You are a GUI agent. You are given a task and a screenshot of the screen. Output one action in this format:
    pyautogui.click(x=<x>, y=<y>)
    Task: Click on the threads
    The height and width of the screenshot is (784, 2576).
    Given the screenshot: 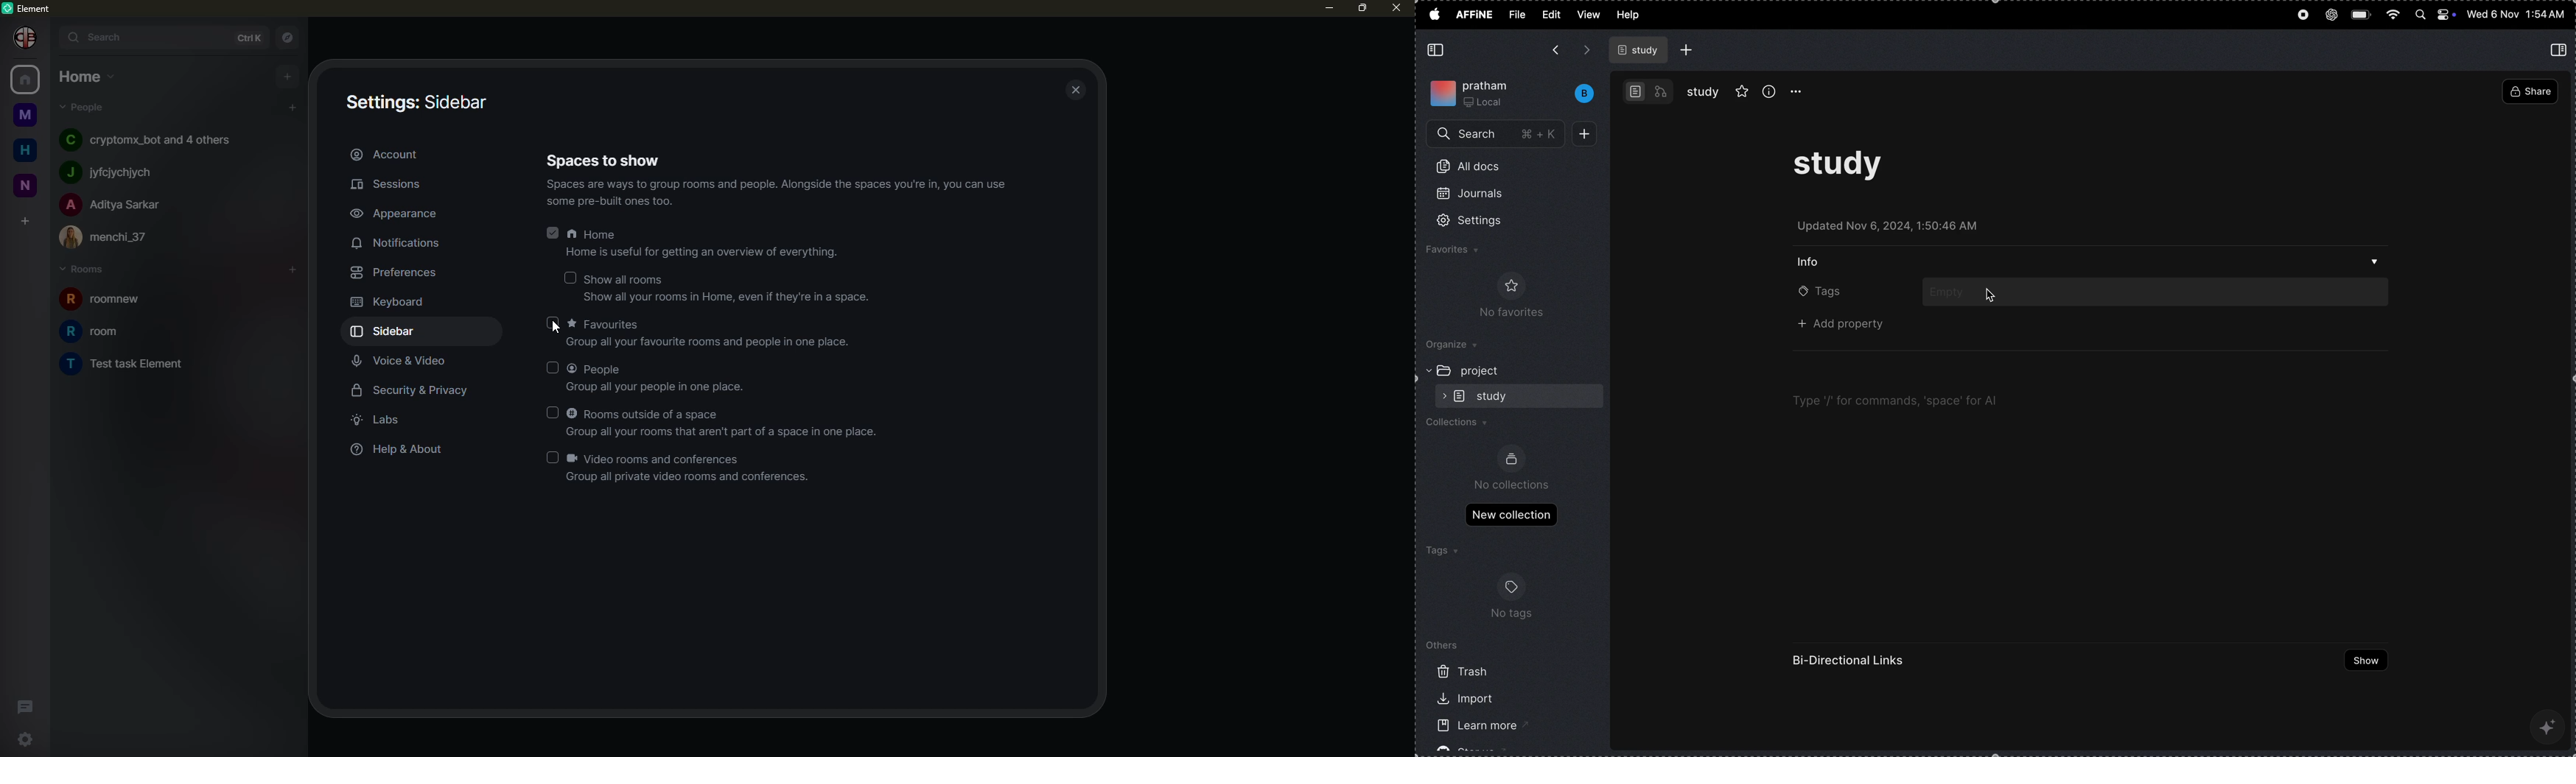 What is the action you would take?
    pyautogui.click(x=24, y=706)
    